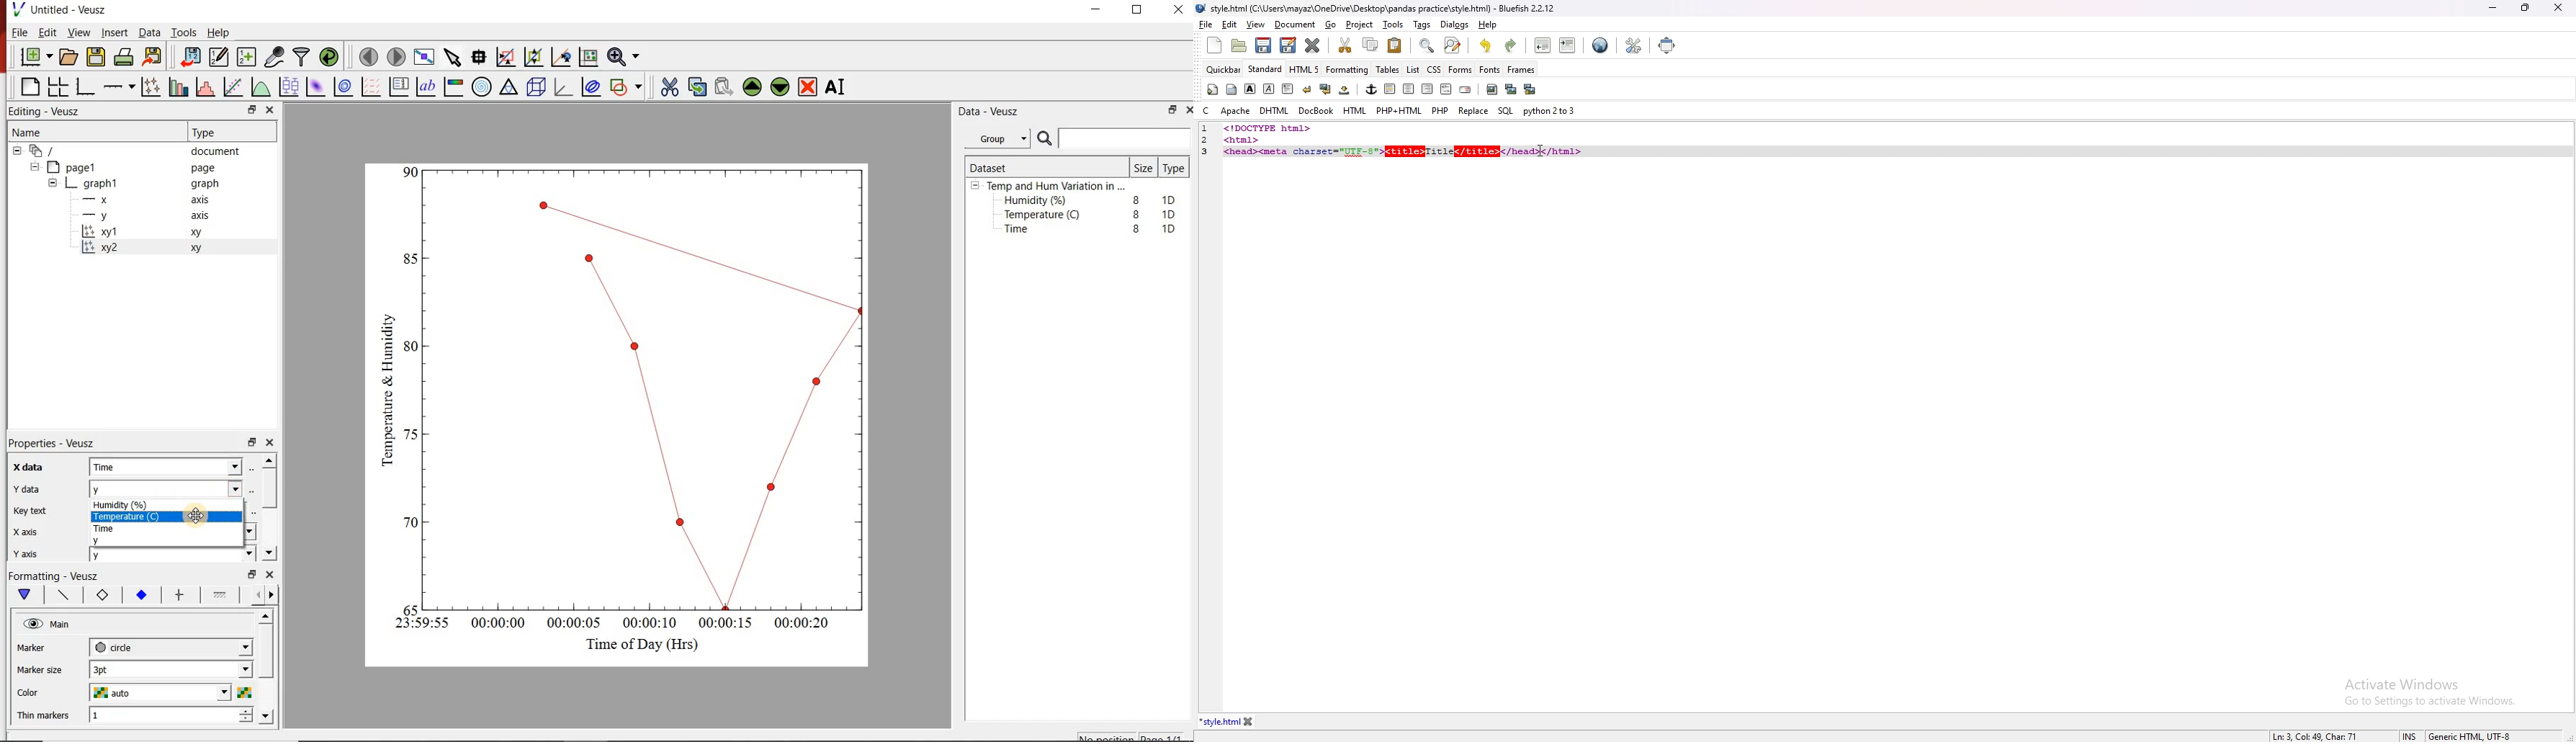 The width and height of the screenshot is (2576, 756). What do you see at coordinates (401, 87) in the screenshot?
I see `plot key` at bounding box center [401, 87].